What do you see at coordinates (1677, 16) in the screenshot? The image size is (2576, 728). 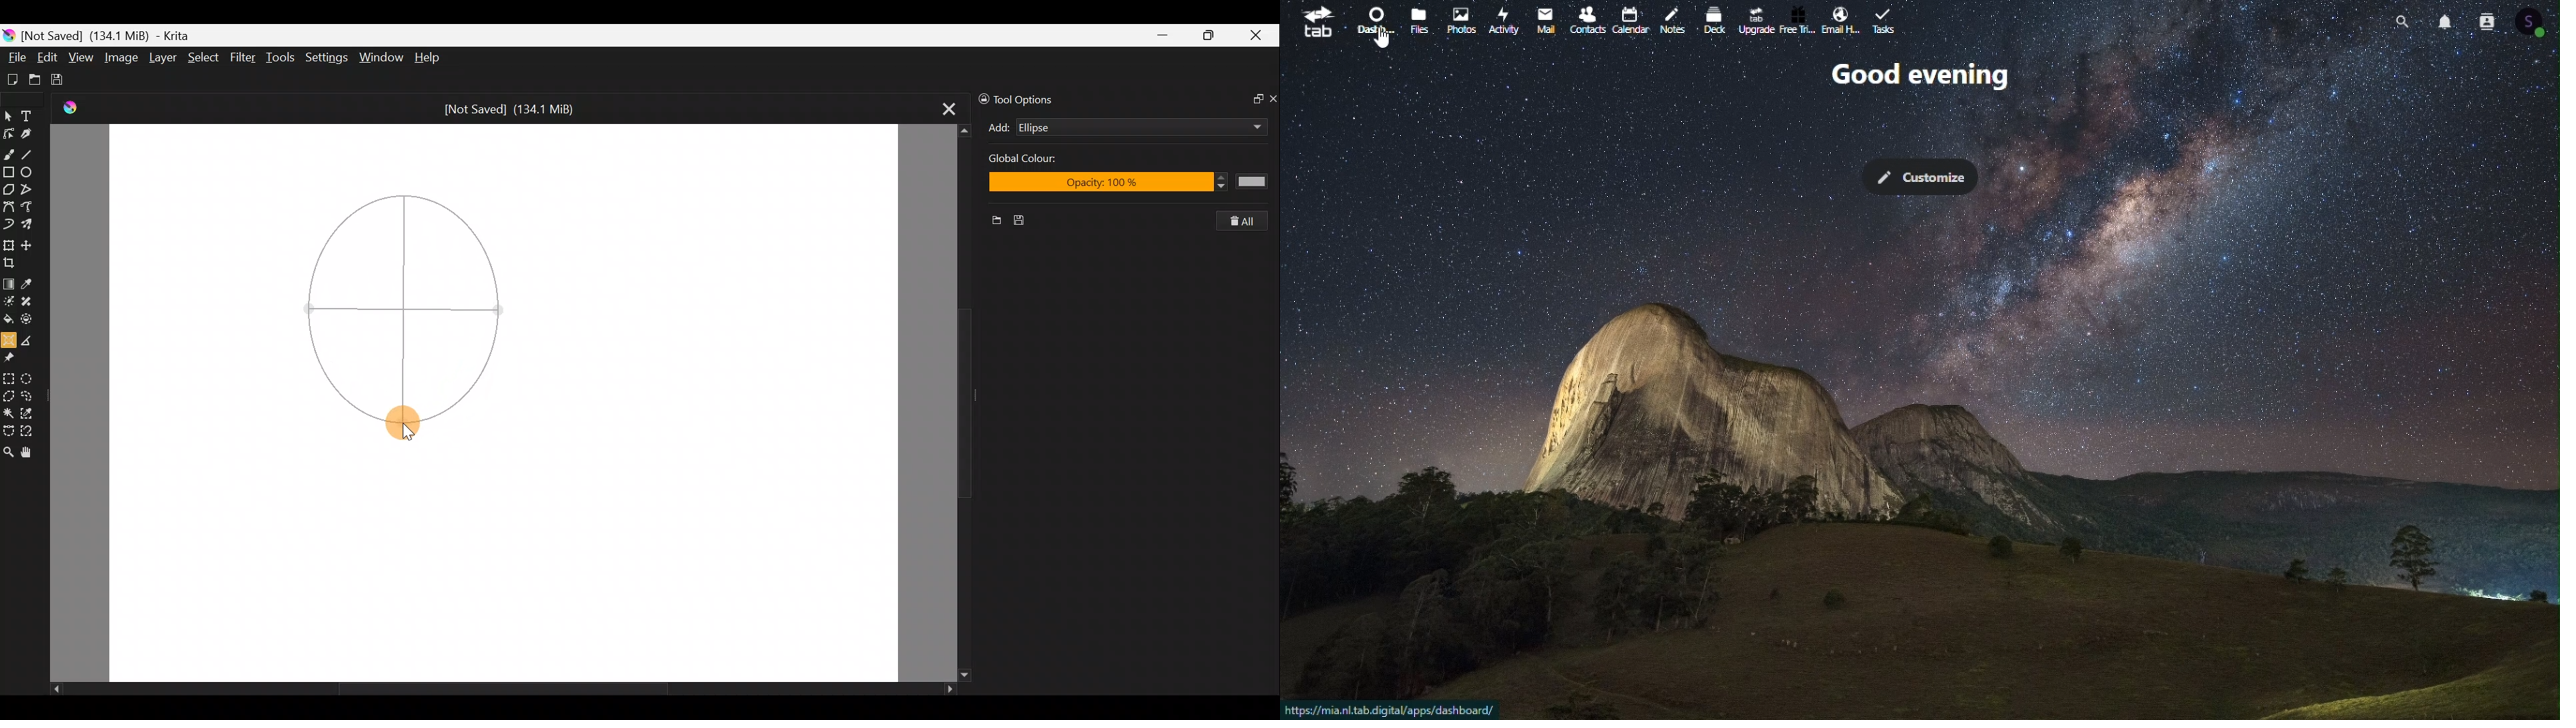 I see `Notes` at bounding box center [1677, 16].